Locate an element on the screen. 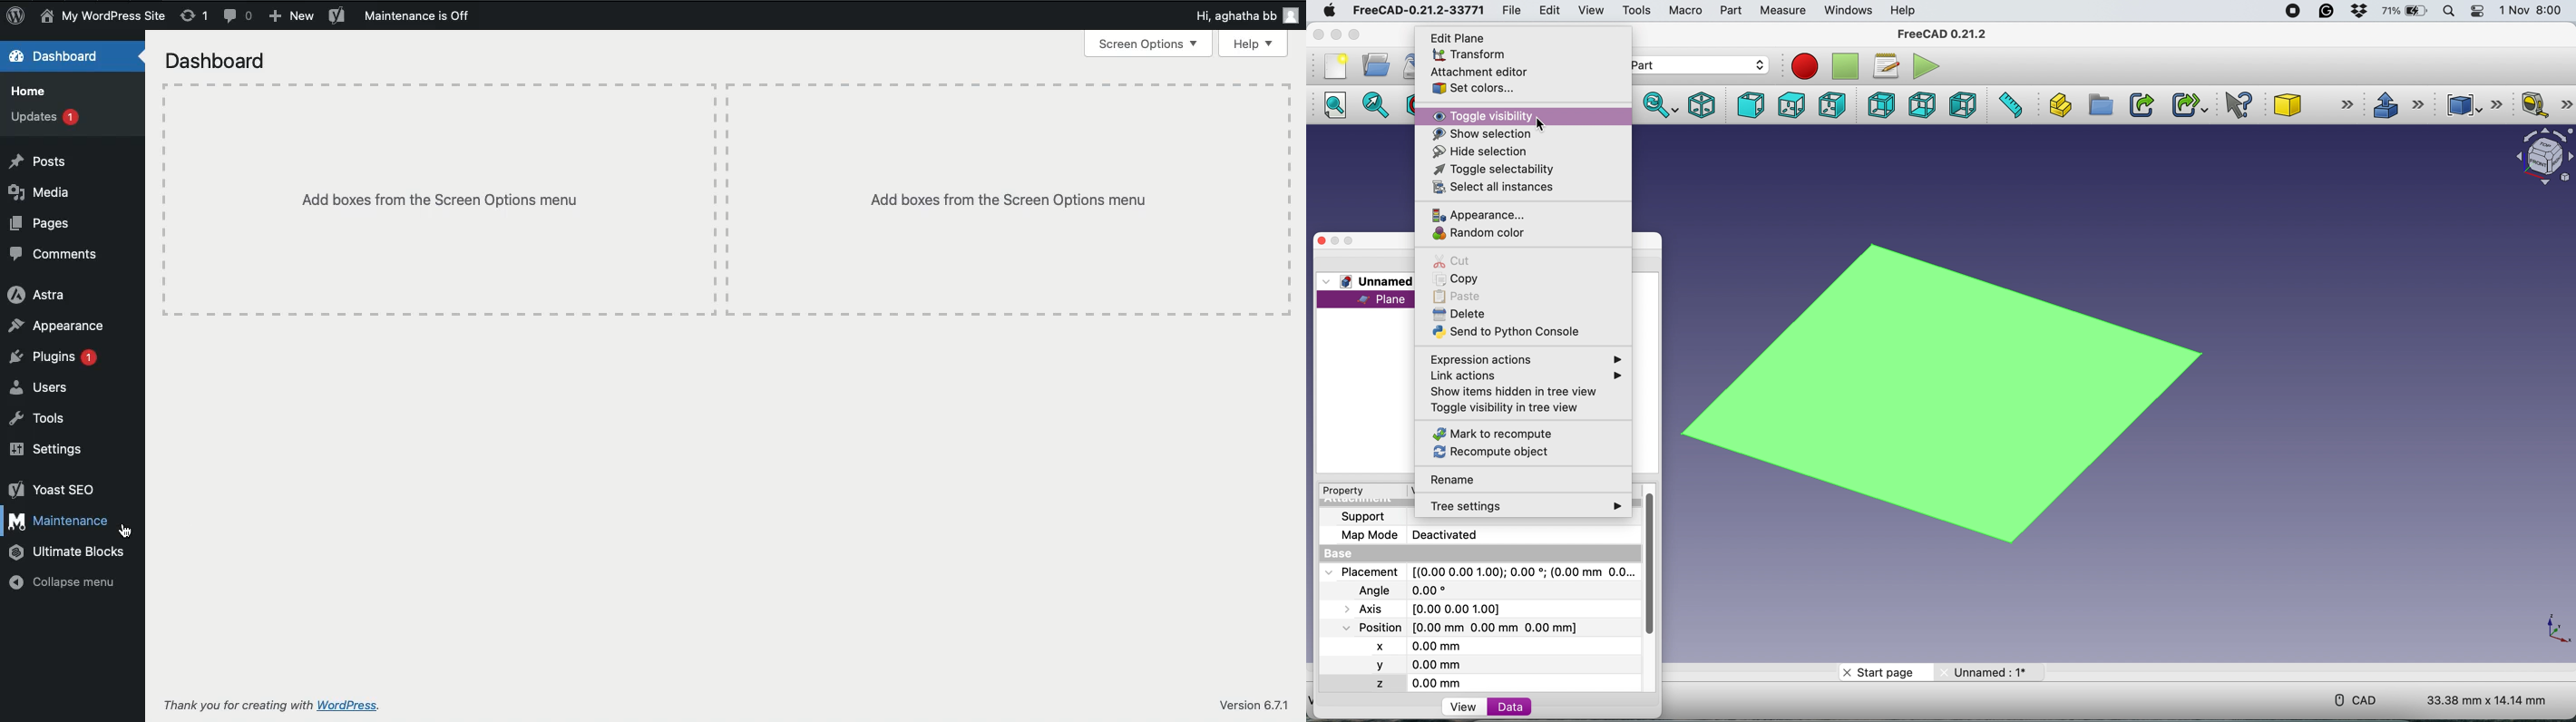 Image resolution: width=2576 pixels, height=728 pixels. expression actions is located at coordinates (1527, 357).